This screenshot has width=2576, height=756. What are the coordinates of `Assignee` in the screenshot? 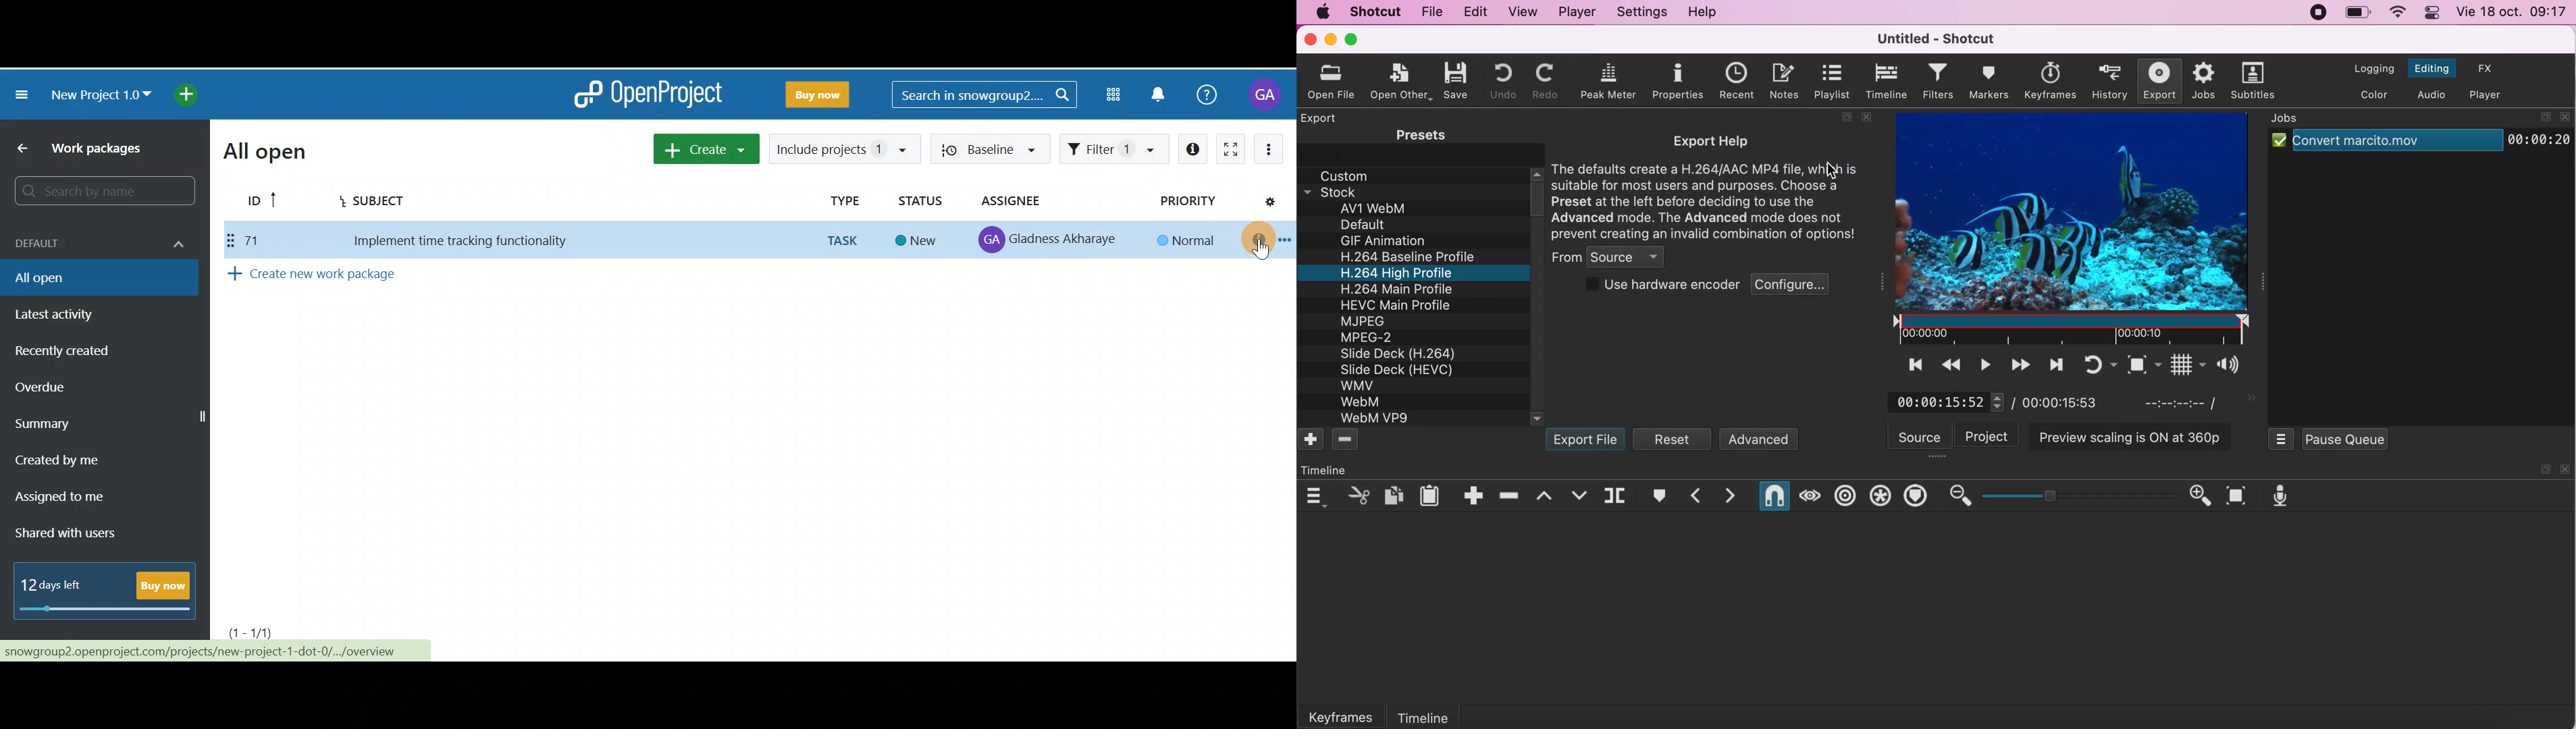 It's located at (1005, 202).